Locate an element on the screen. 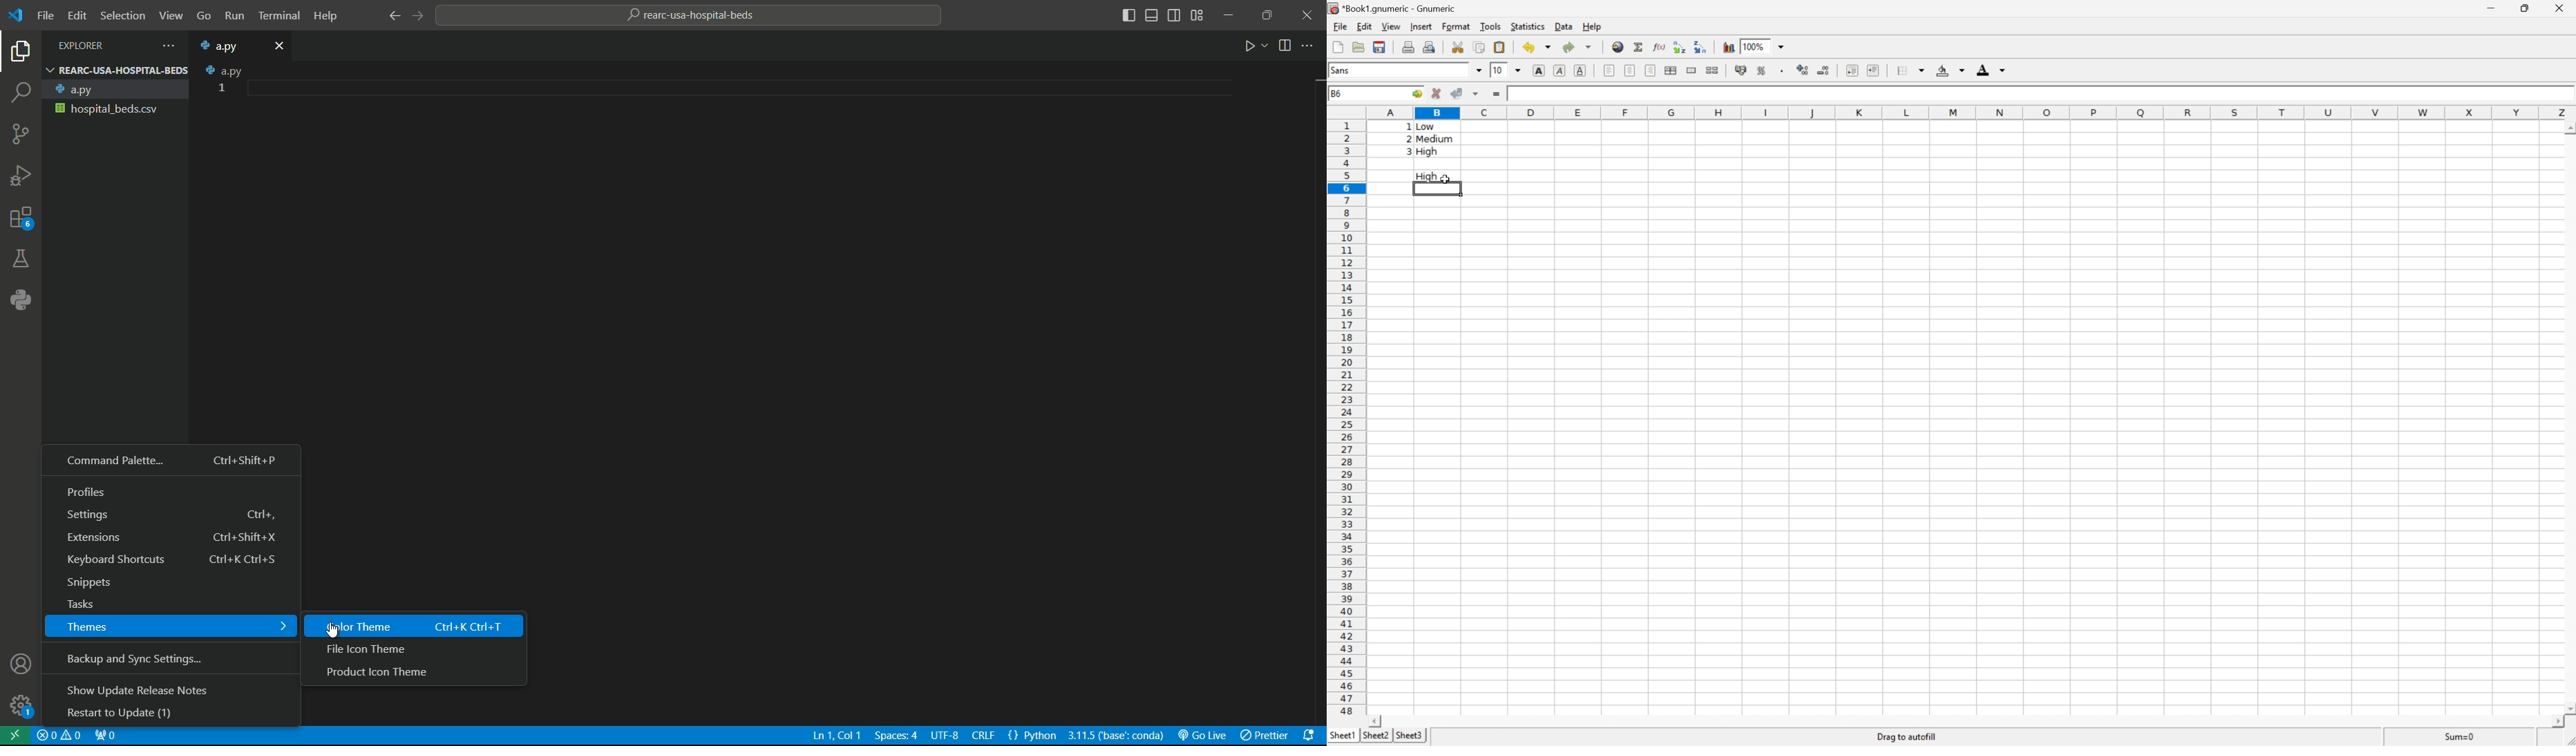 The height and width of the screenshot is (756, 2576). High is located at coordinates (1431, 176).